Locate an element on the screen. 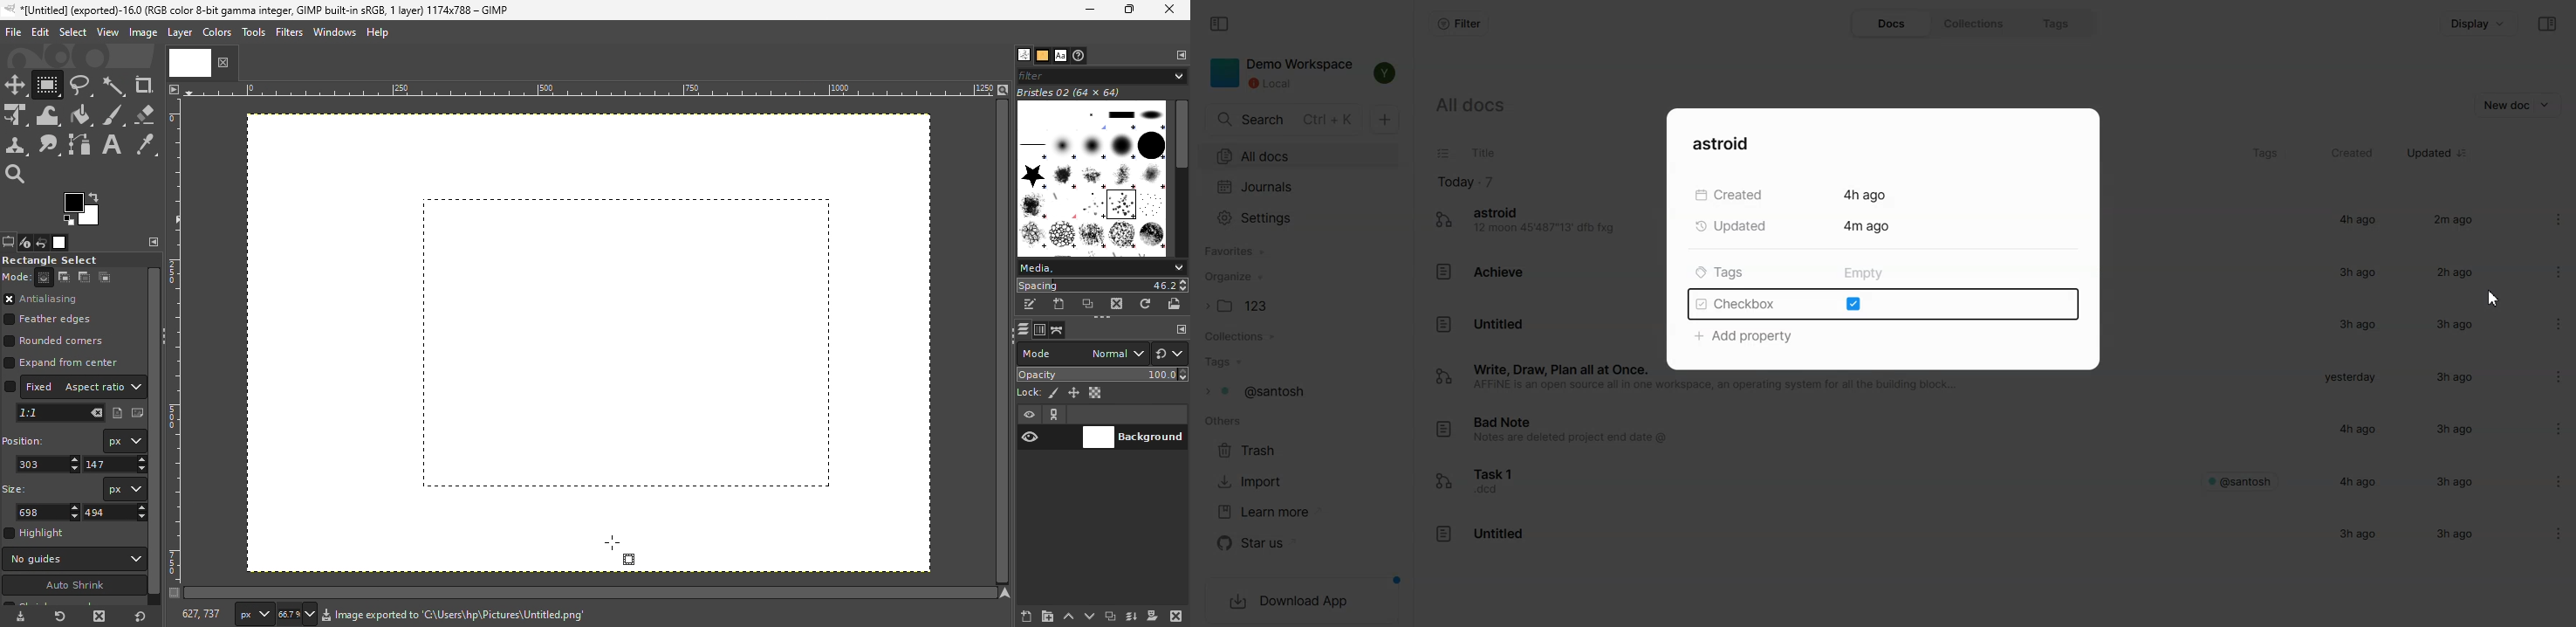 The height and width of the screenshot is (644, 2576). Portrait is located at coordinates (117, 414).